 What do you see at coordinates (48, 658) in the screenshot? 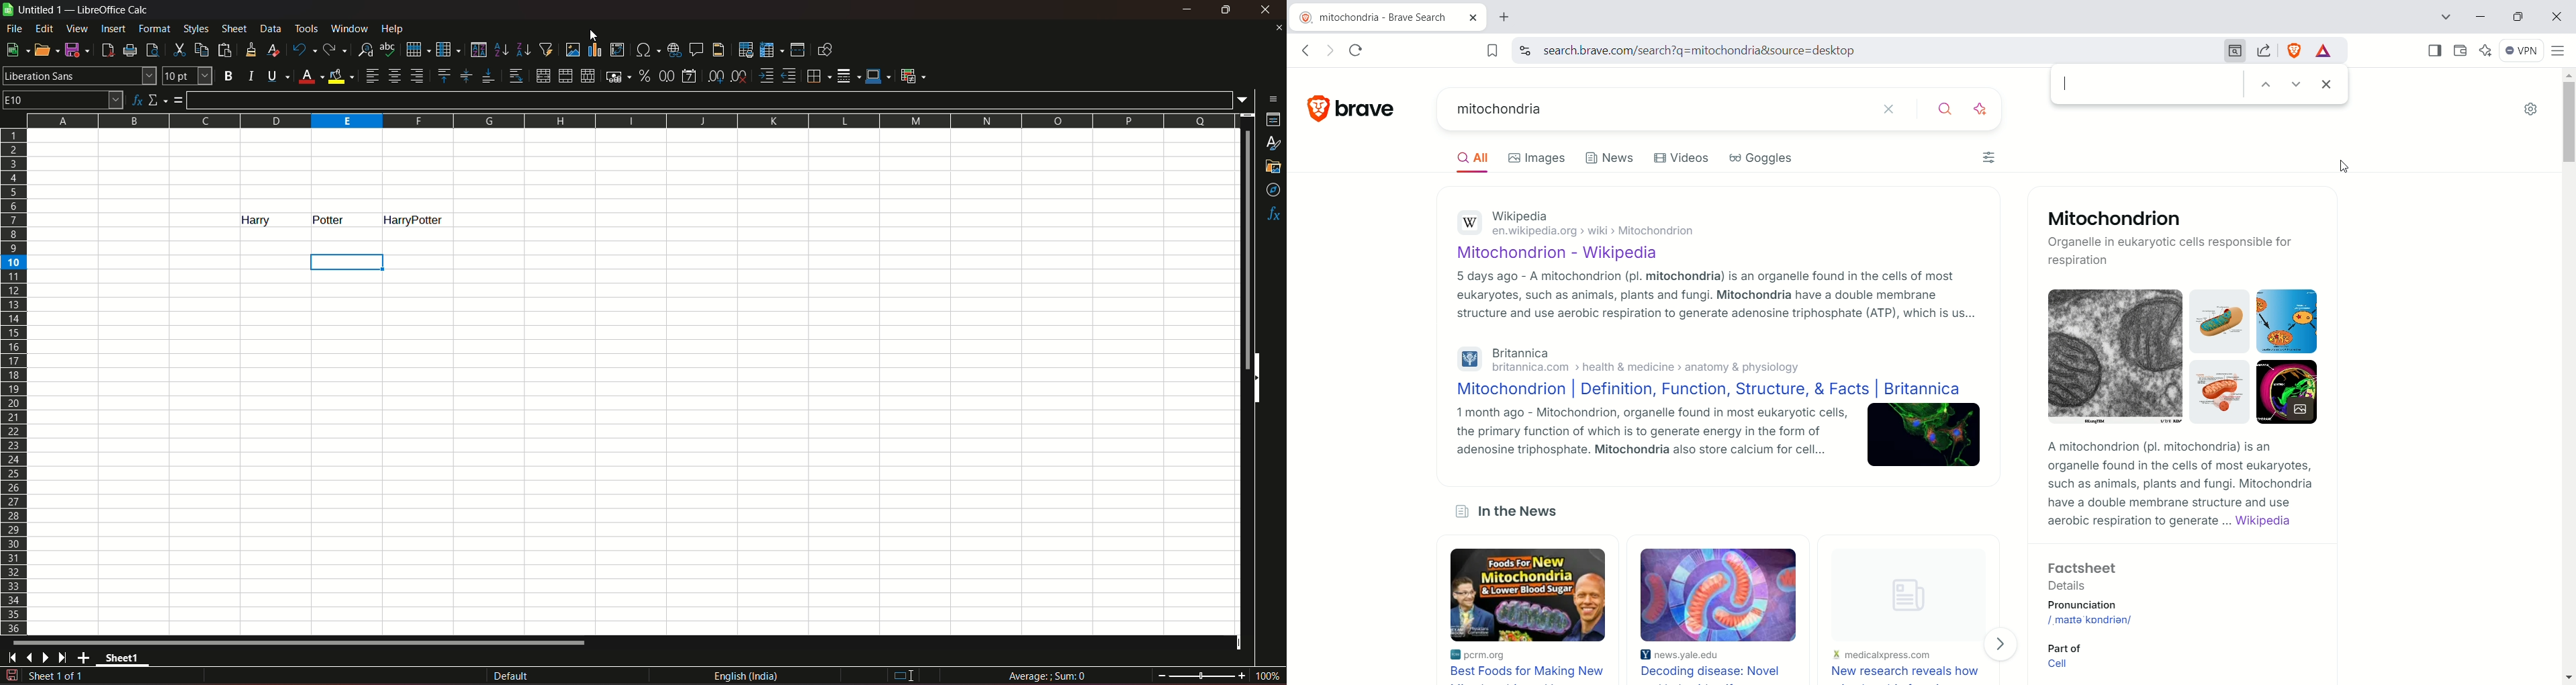
I see `scroll to next` at bounding box center [48, 658].